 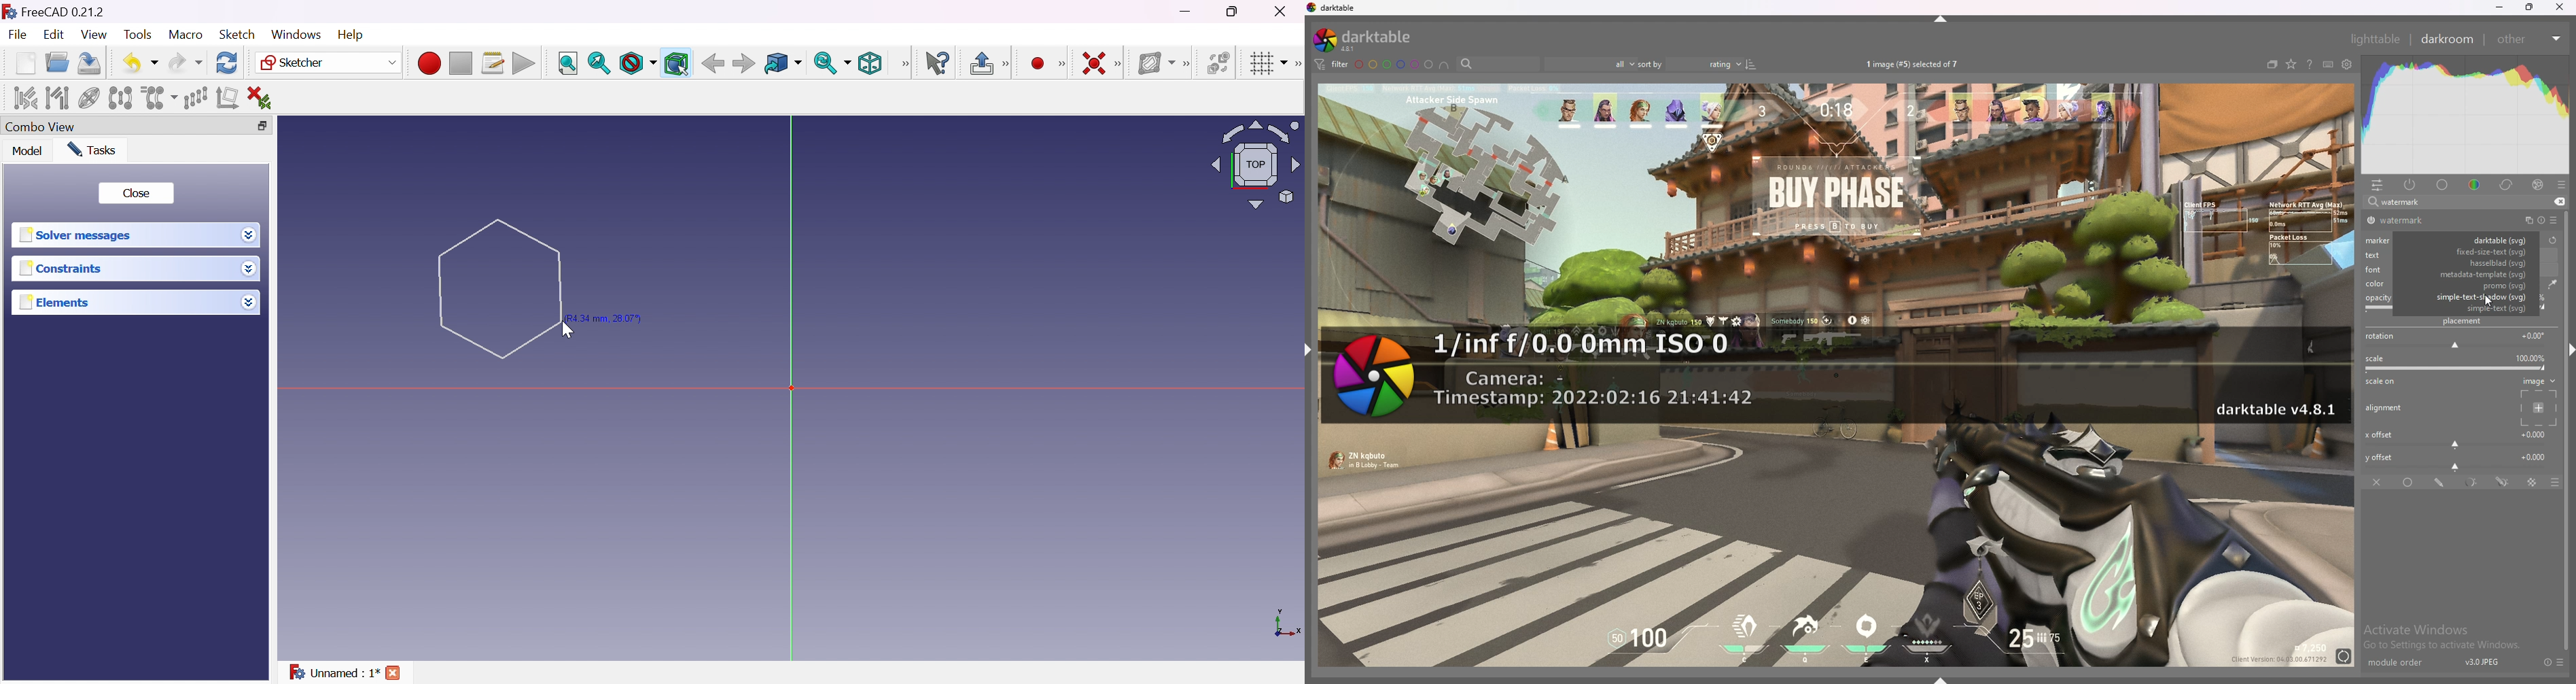 What do you see at coordinates (27, 66) in the screenshot?
I see `New` at bounding box center [27, 66].